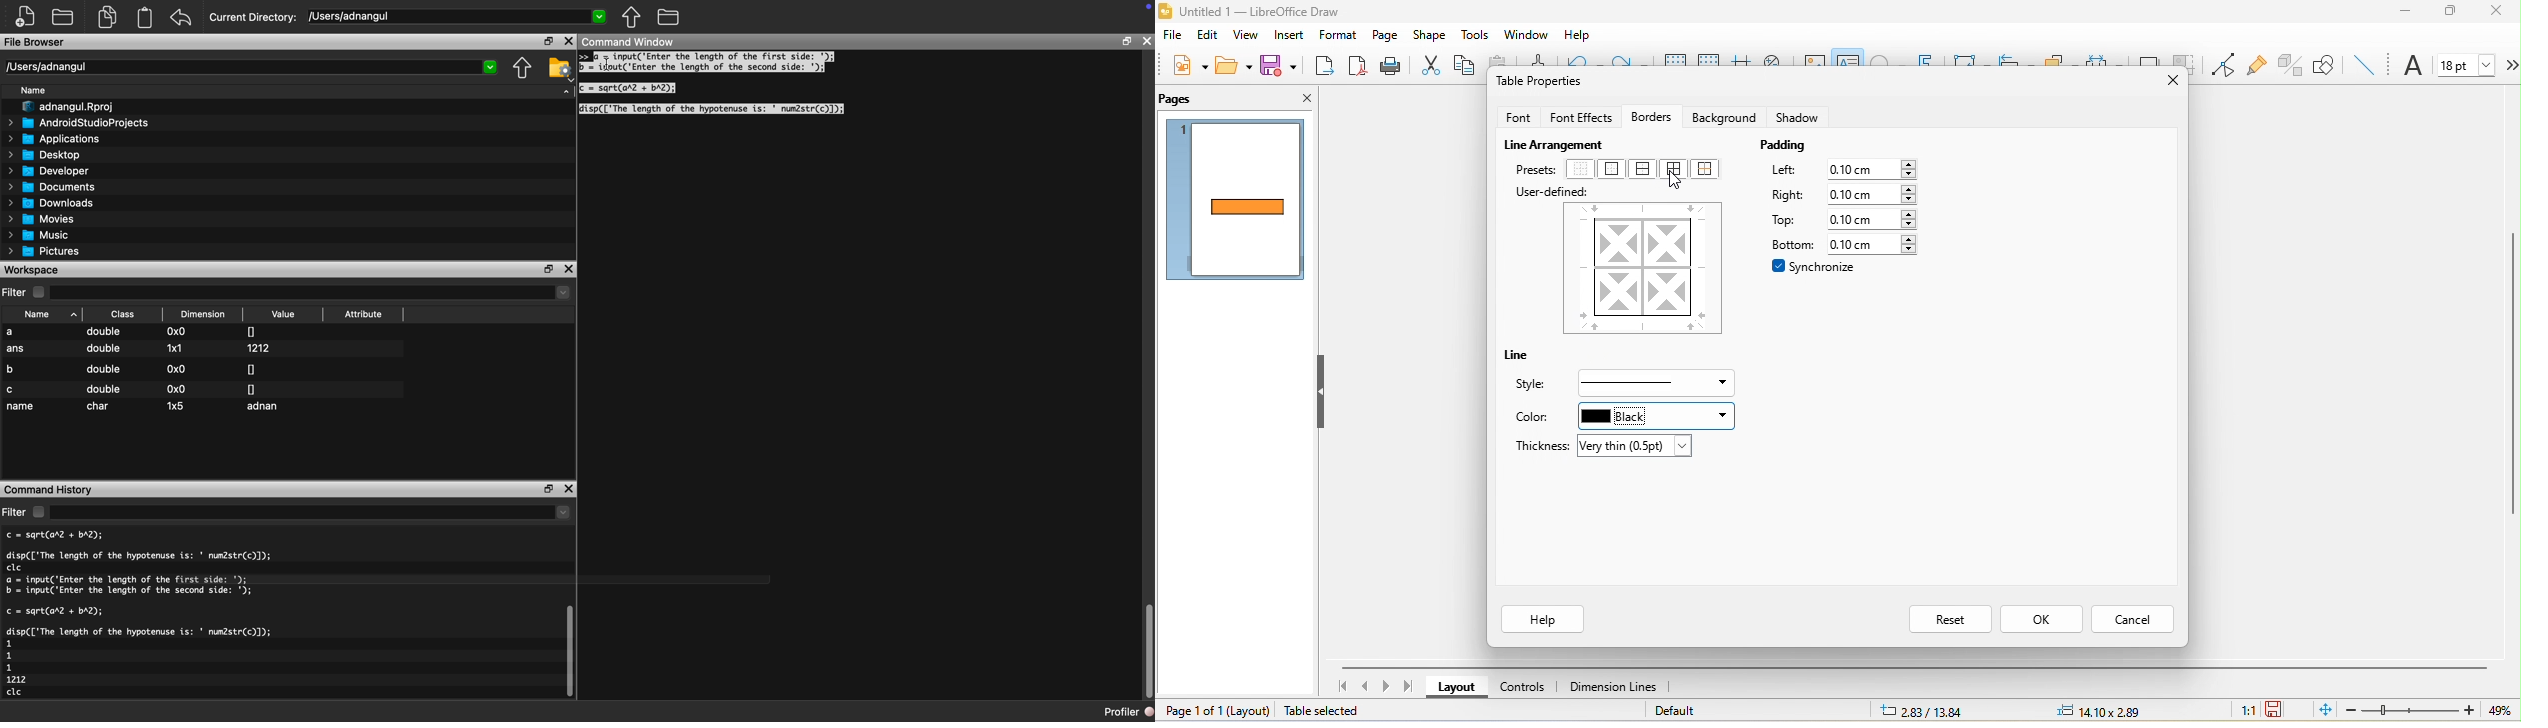 Image resolution: width=2548 pixels, height=728 pixels. What do you see at coordinates (1390, 65) in the screenshot?
I see `print` at bounding box center [1390, 65].